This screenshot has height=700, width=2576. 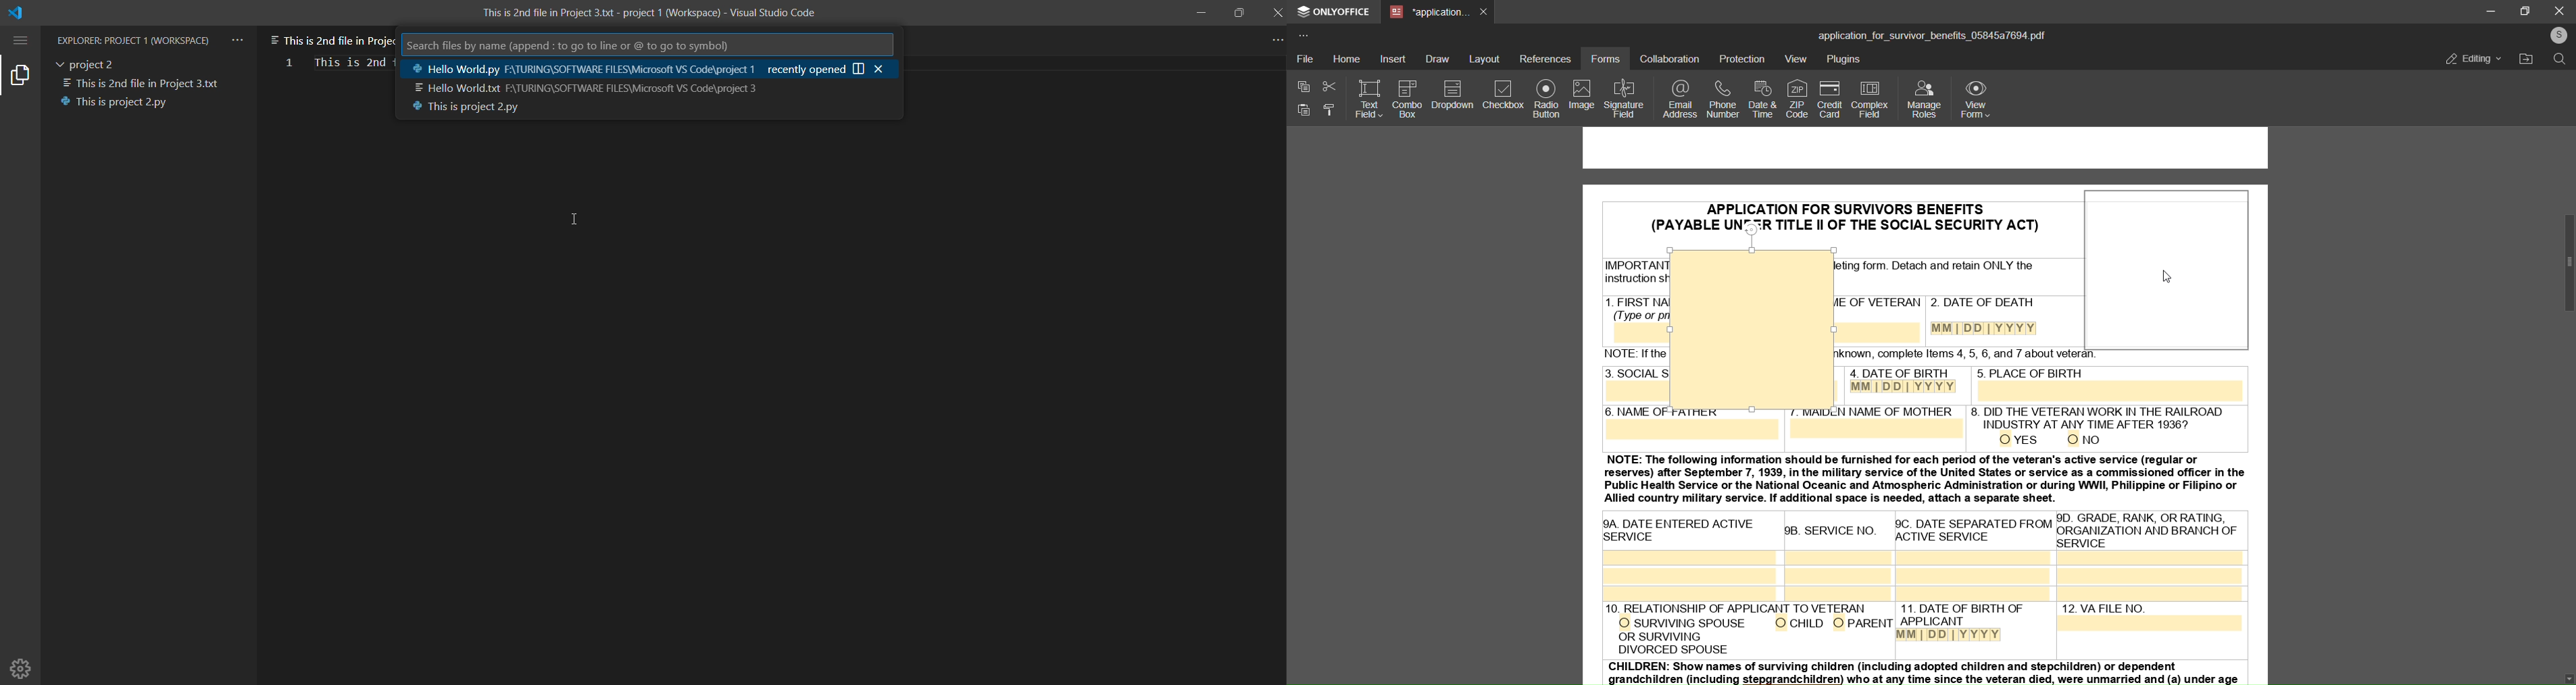 What do you see at coordinates (1605, 58) in the screenshot?
I see `forms` at bounding box center [1605, 58].